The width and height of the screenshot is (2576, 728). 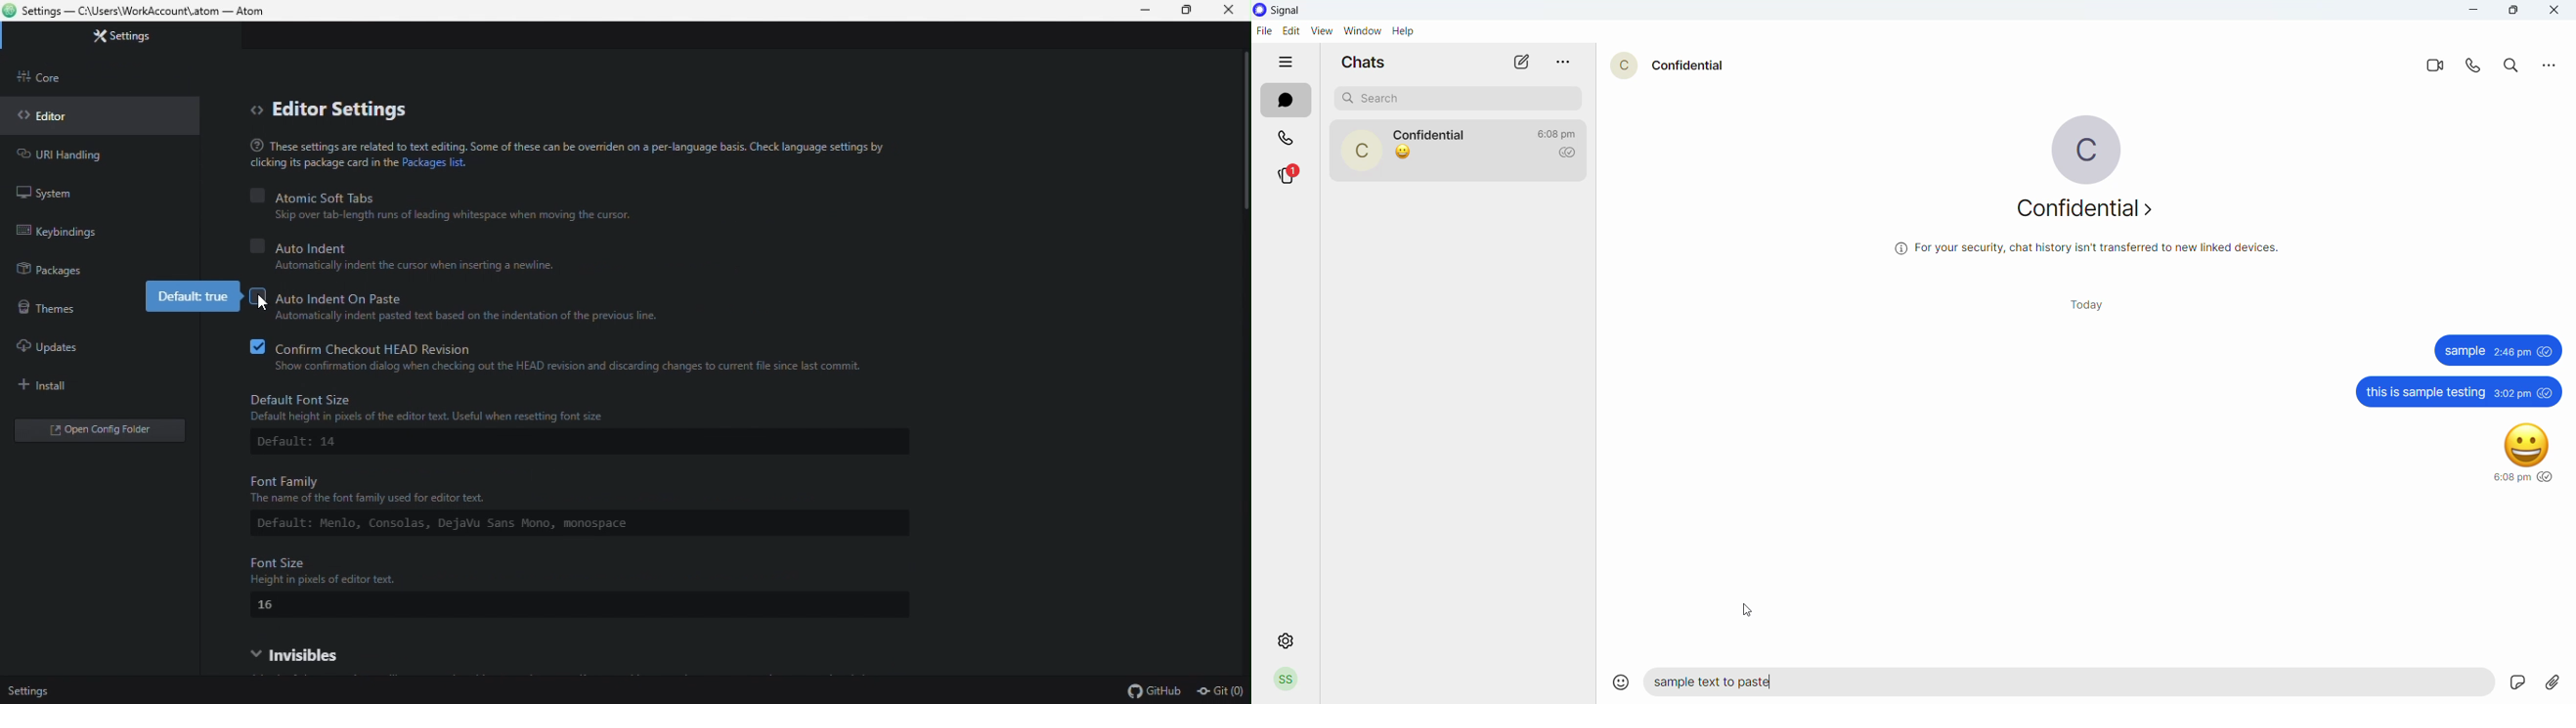 I want to click on Automatically indent the cursor when inserting a newline., so click(x=426, y=266).